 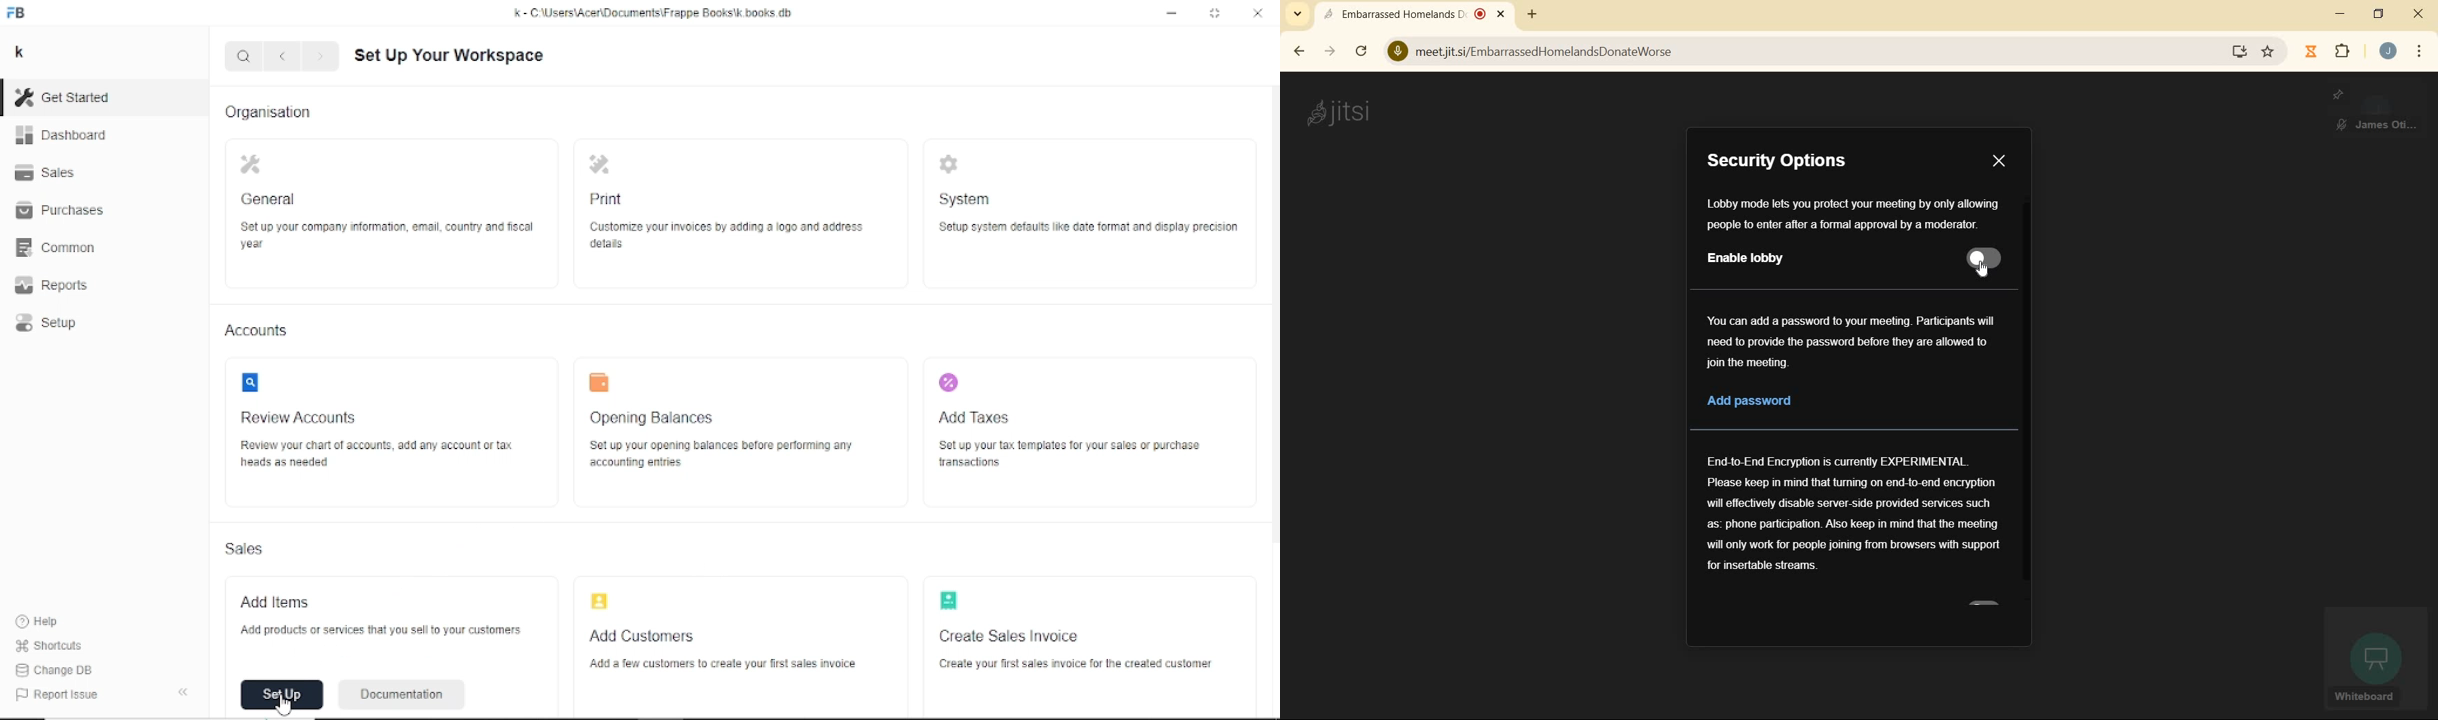 What do you see at coordinates (2314, 51) in the screenshot?
I see `jibble` at bounding box center [2314, 51].